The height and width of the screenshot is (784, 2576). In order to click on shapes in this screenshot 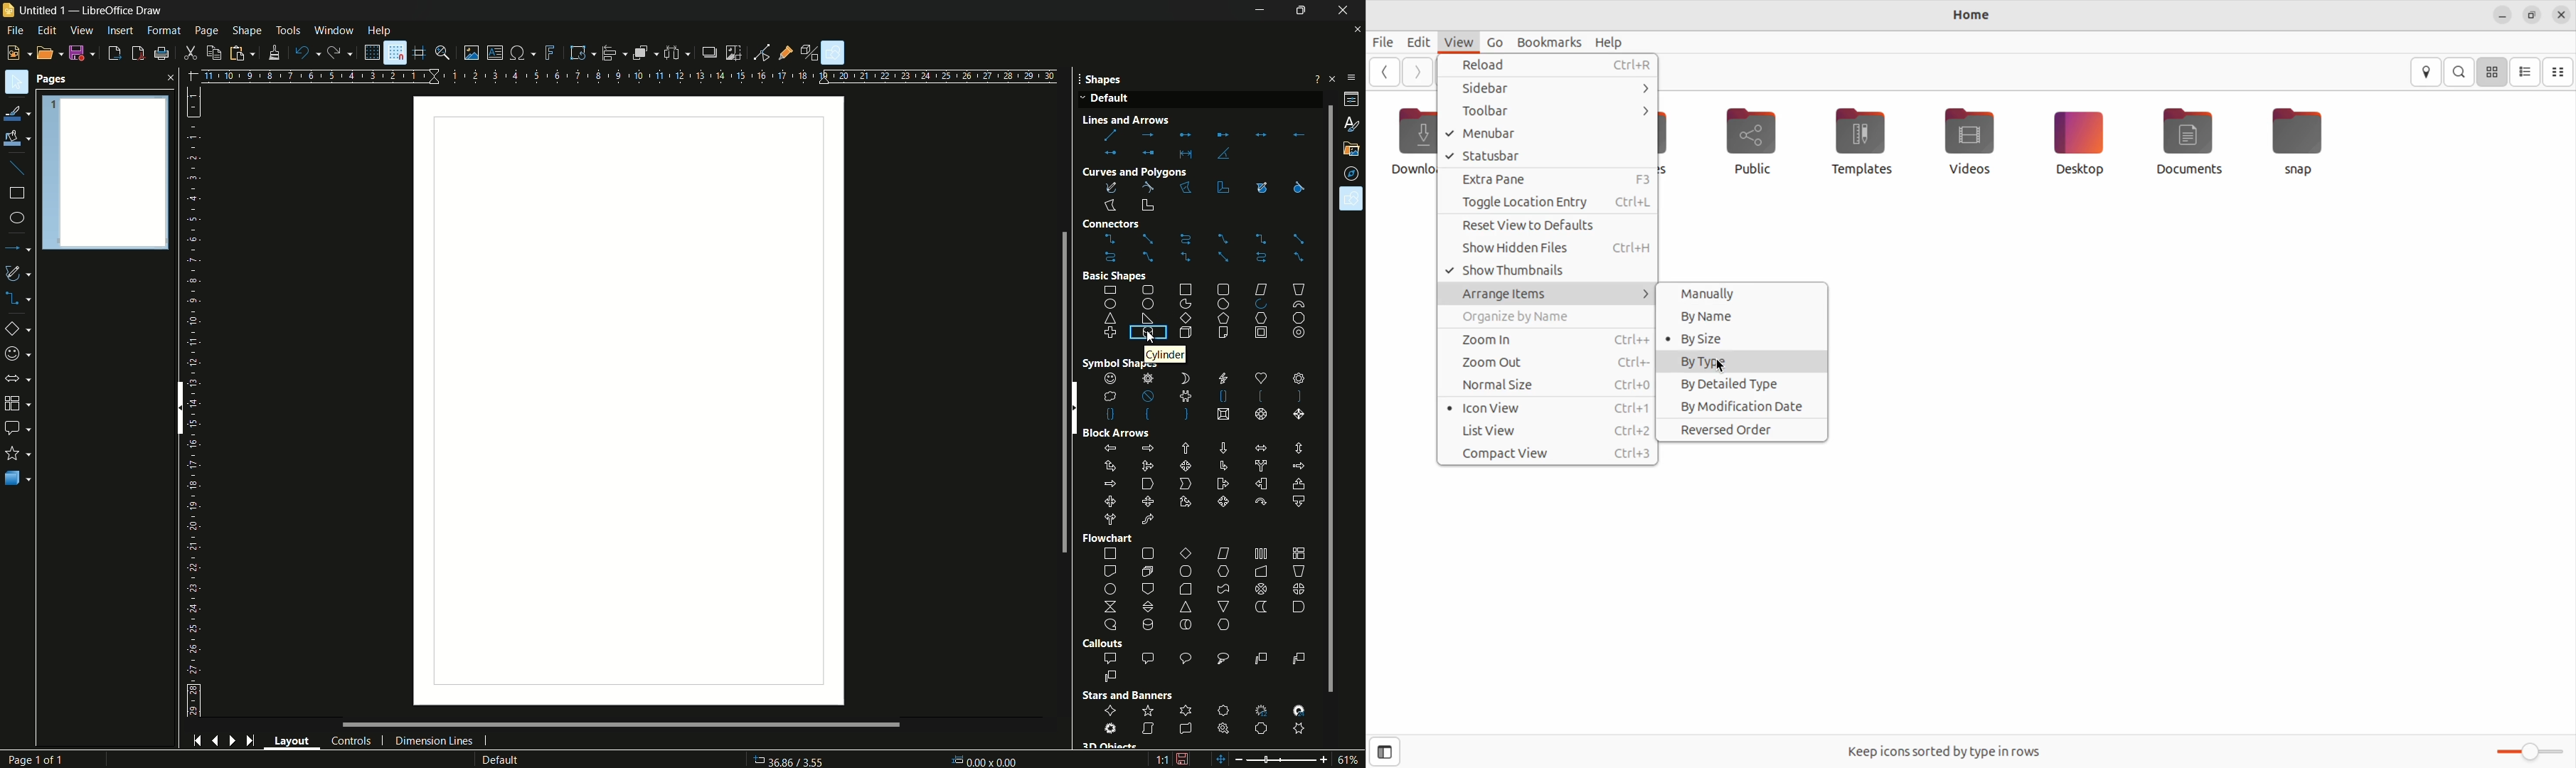, I will do `click(1203, 398)`.